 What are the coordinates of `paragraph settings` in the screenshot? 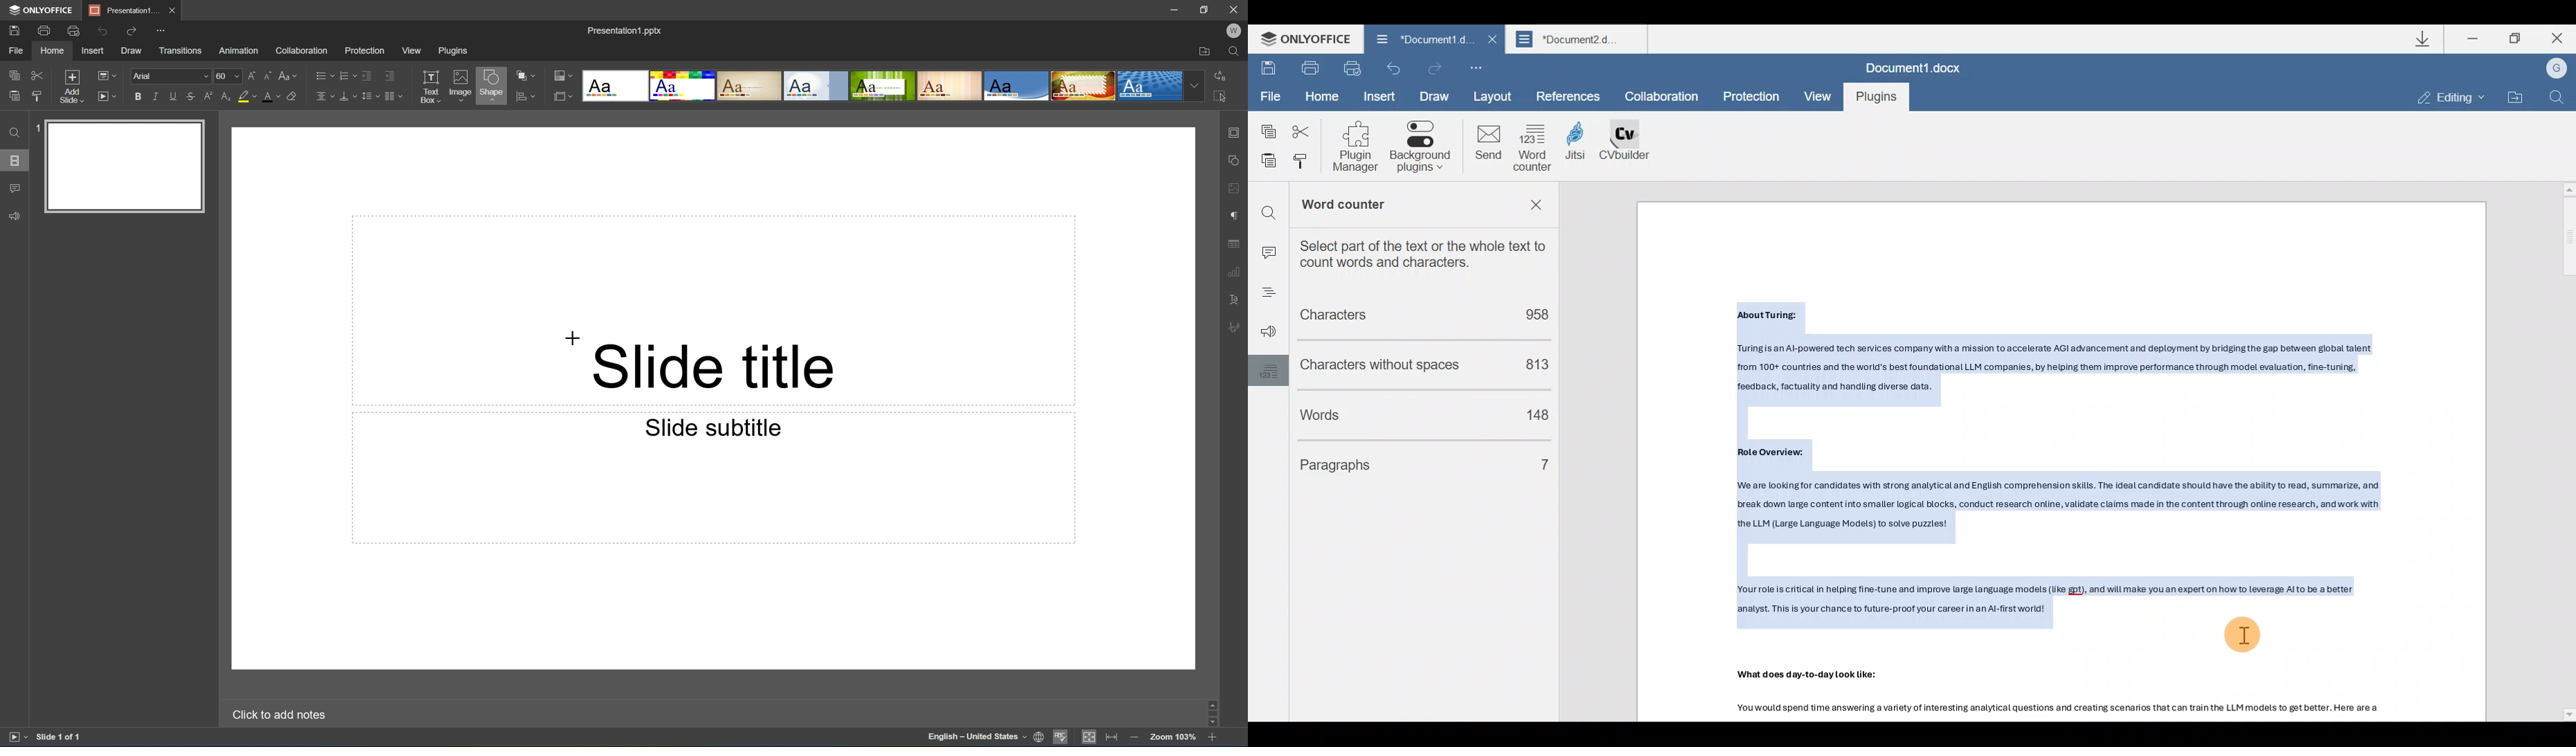 It's located at (1235, 216).